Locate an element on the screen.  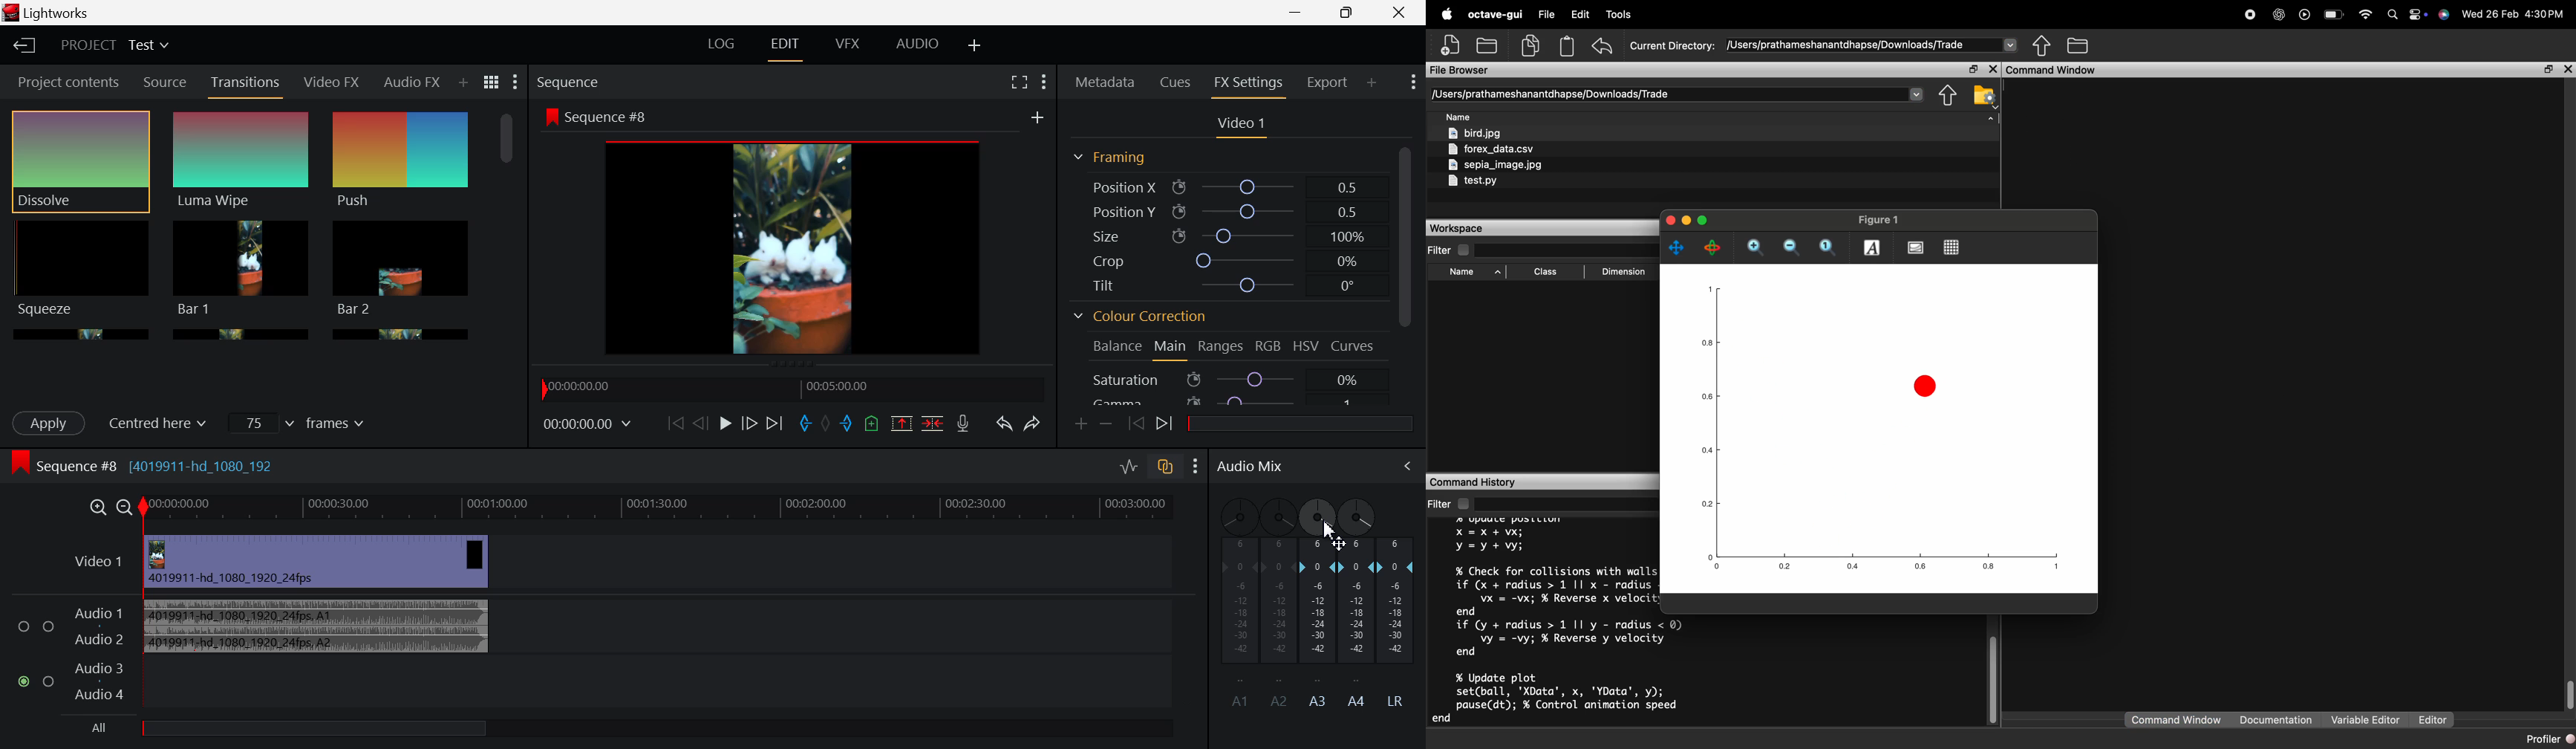
Show Settings is located at coordinates (1043, 82).